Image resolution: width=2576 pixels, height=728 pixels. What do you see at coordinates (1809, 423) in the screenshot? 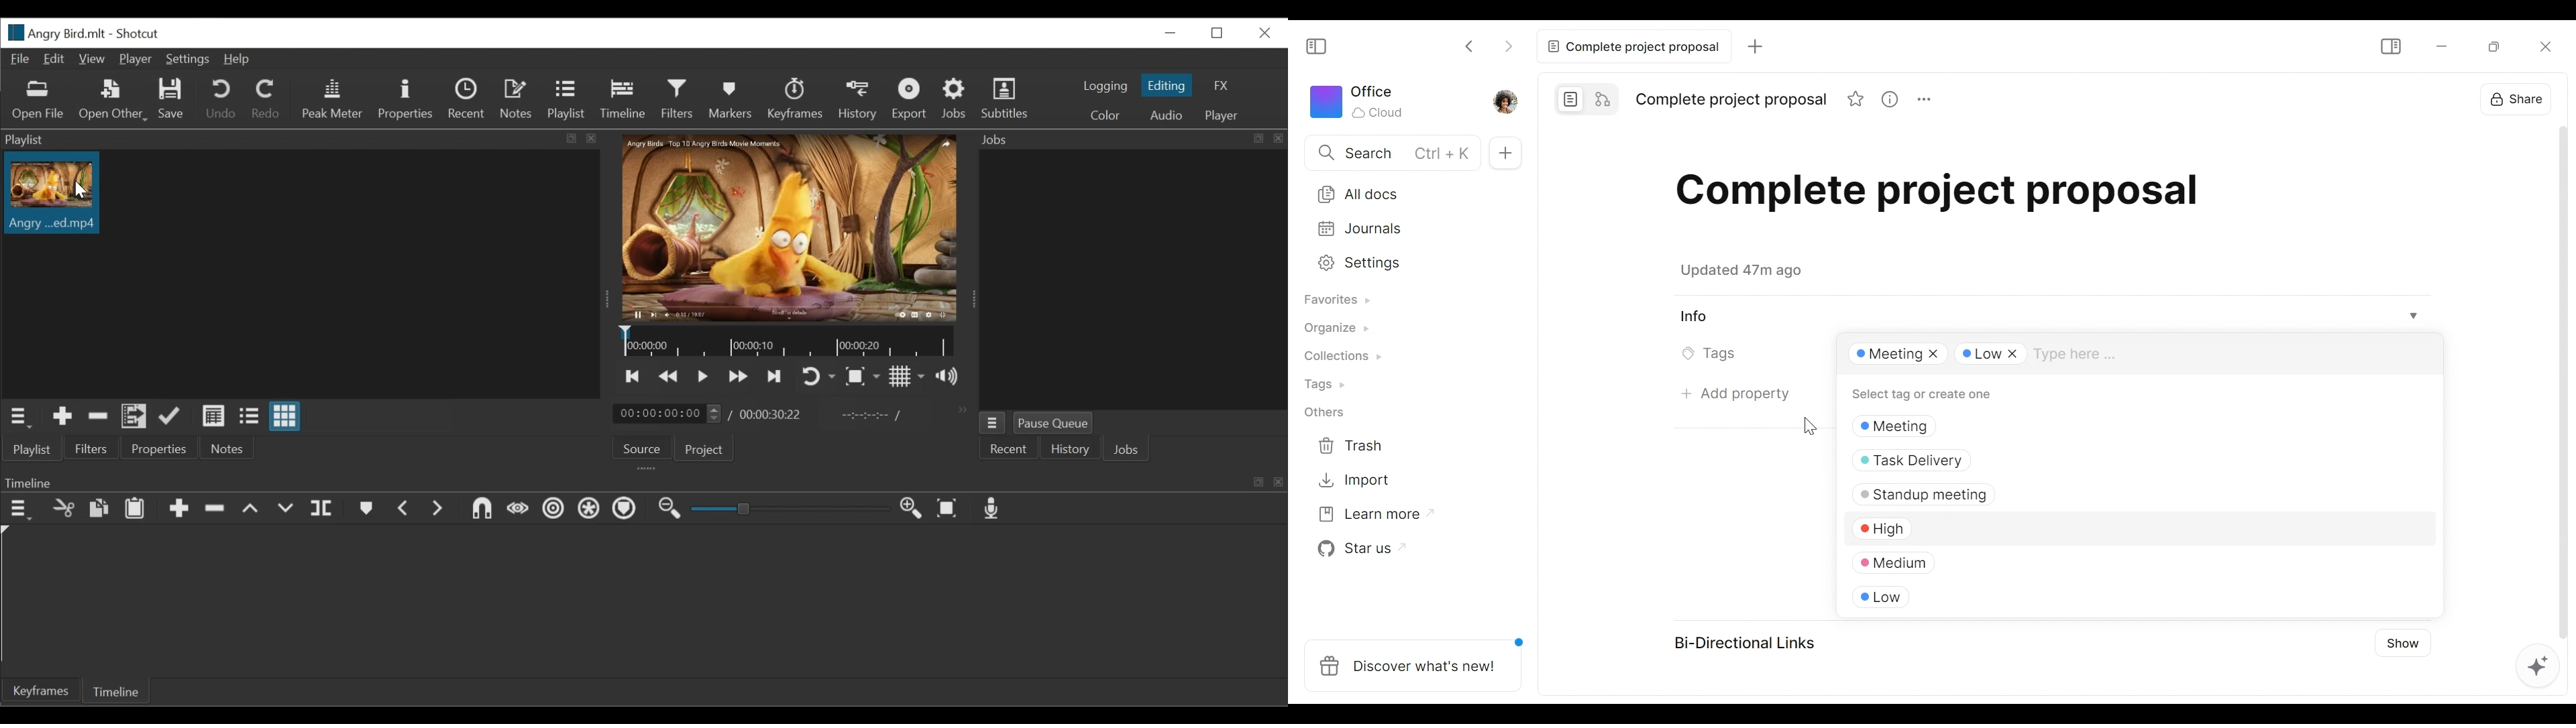
I see `Cursor` at bounding box center [1809, 423].